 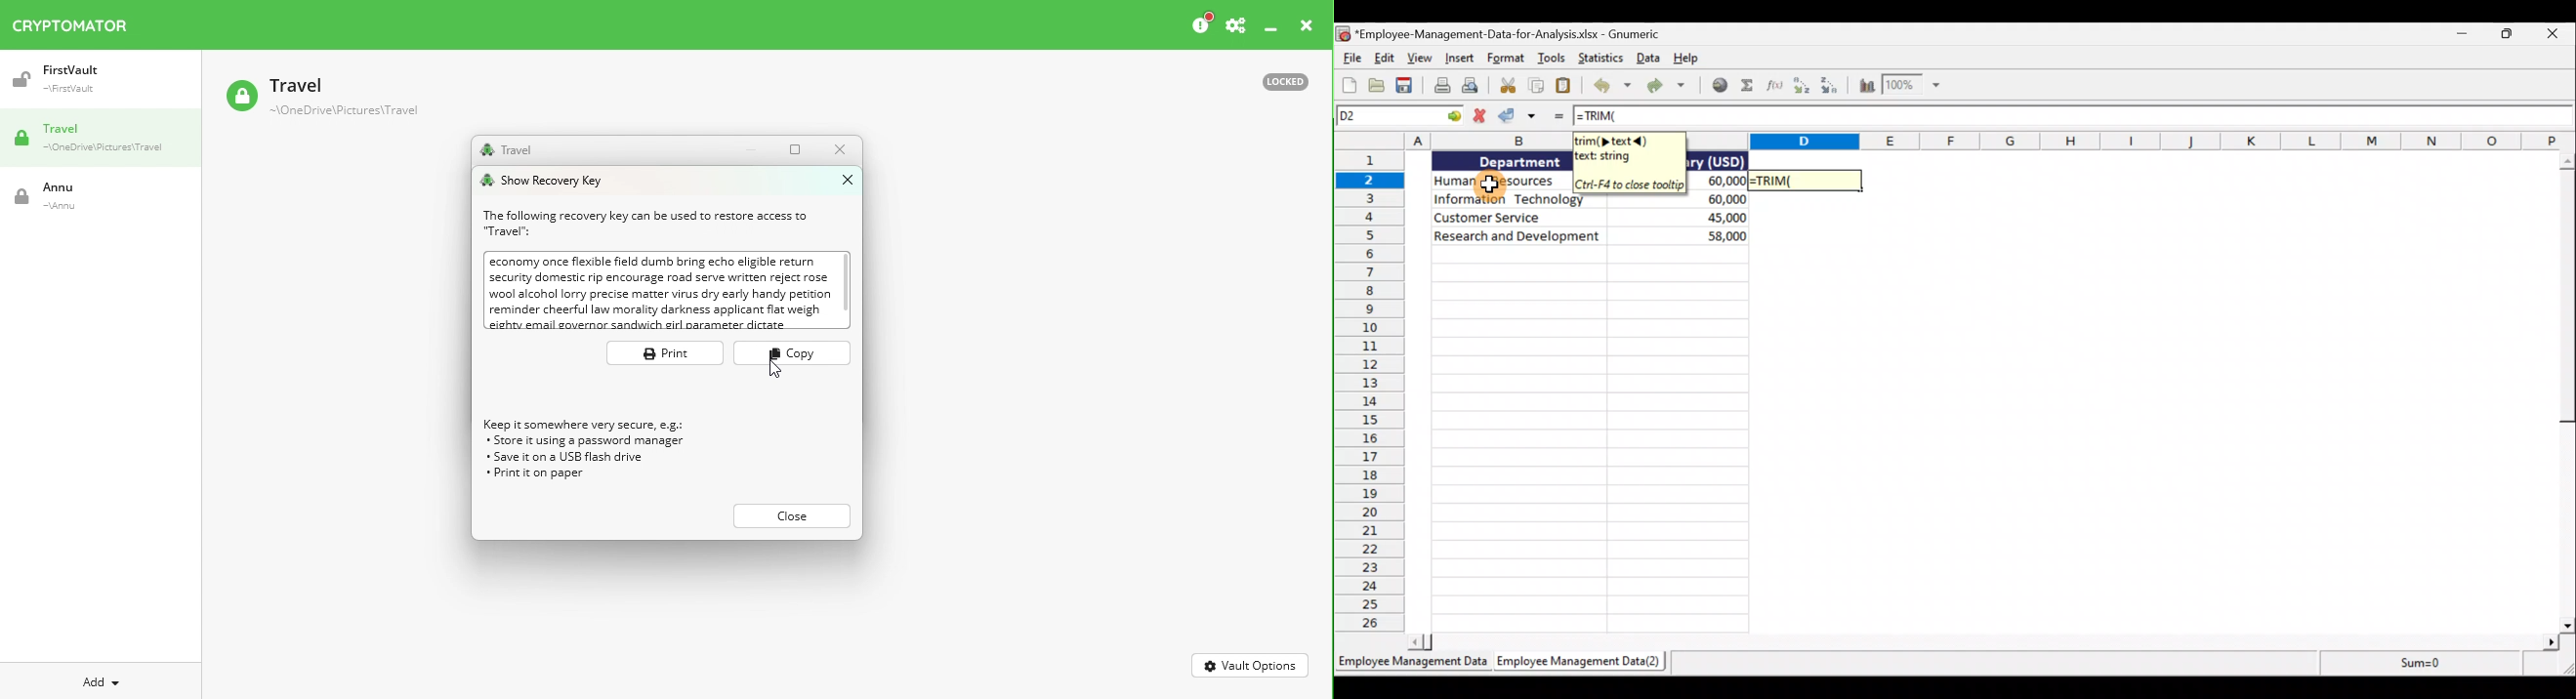 What do you see at coordinates (2509, 36) in the screenshot?
I see `Maximise` at bounding box center [2509, 36].